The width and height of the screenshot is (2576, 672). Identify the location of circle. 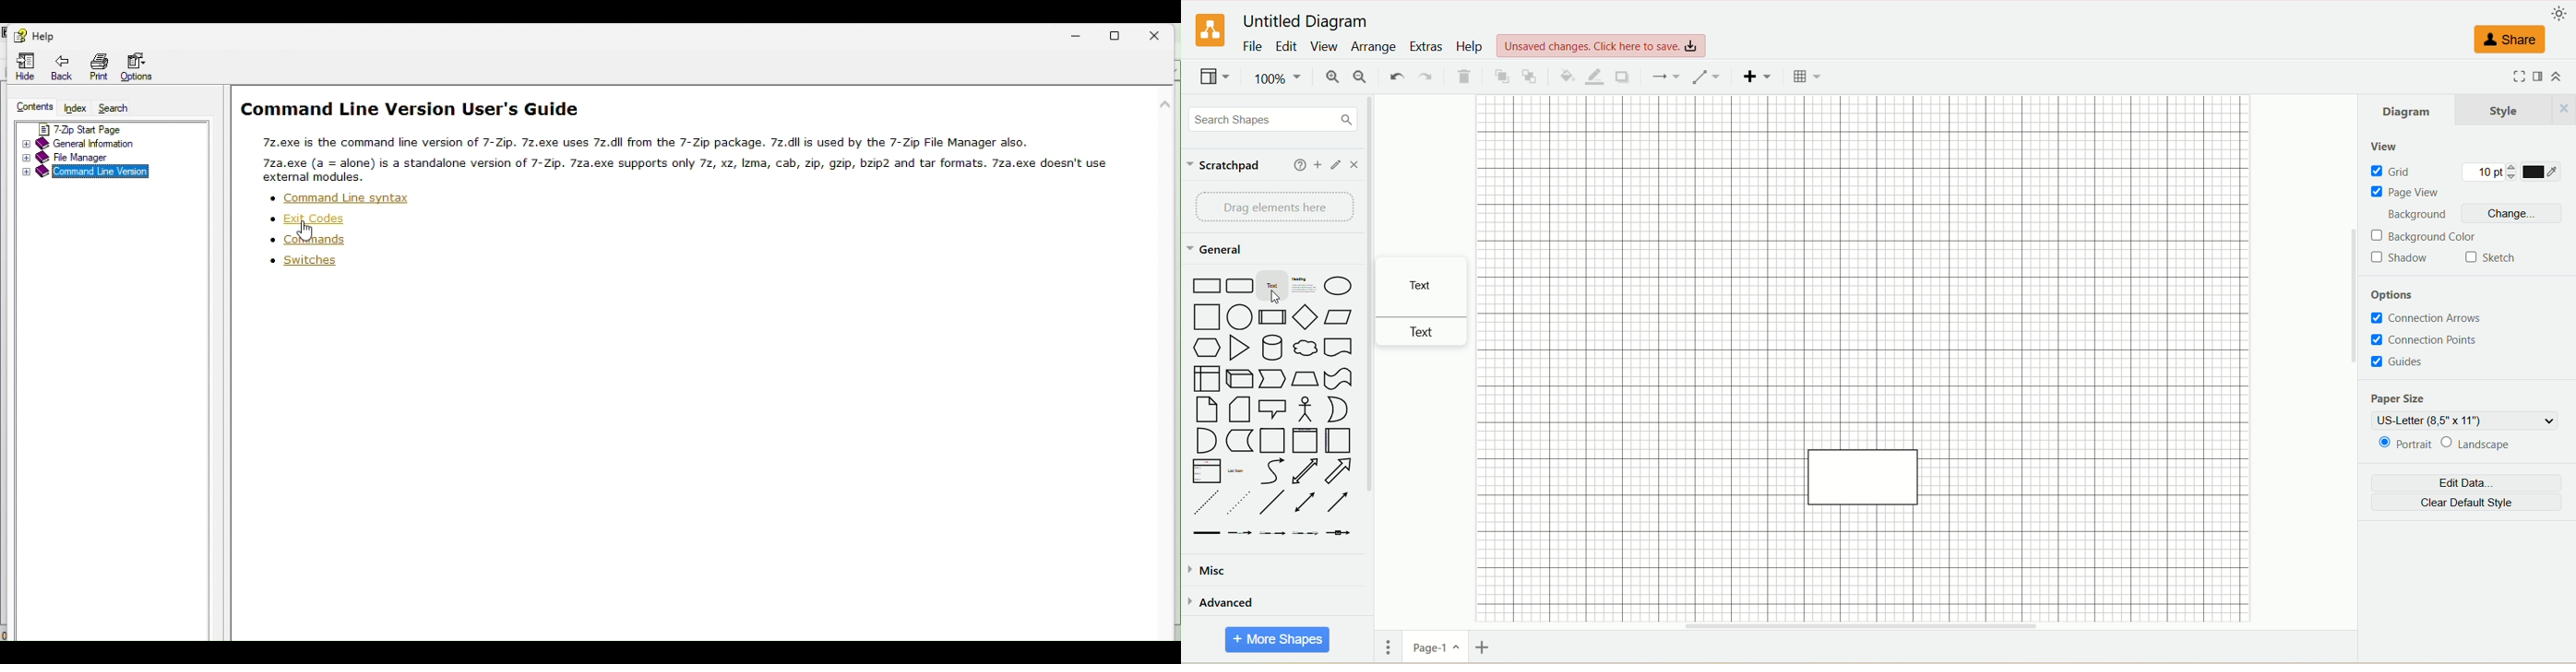
(1339, 285).